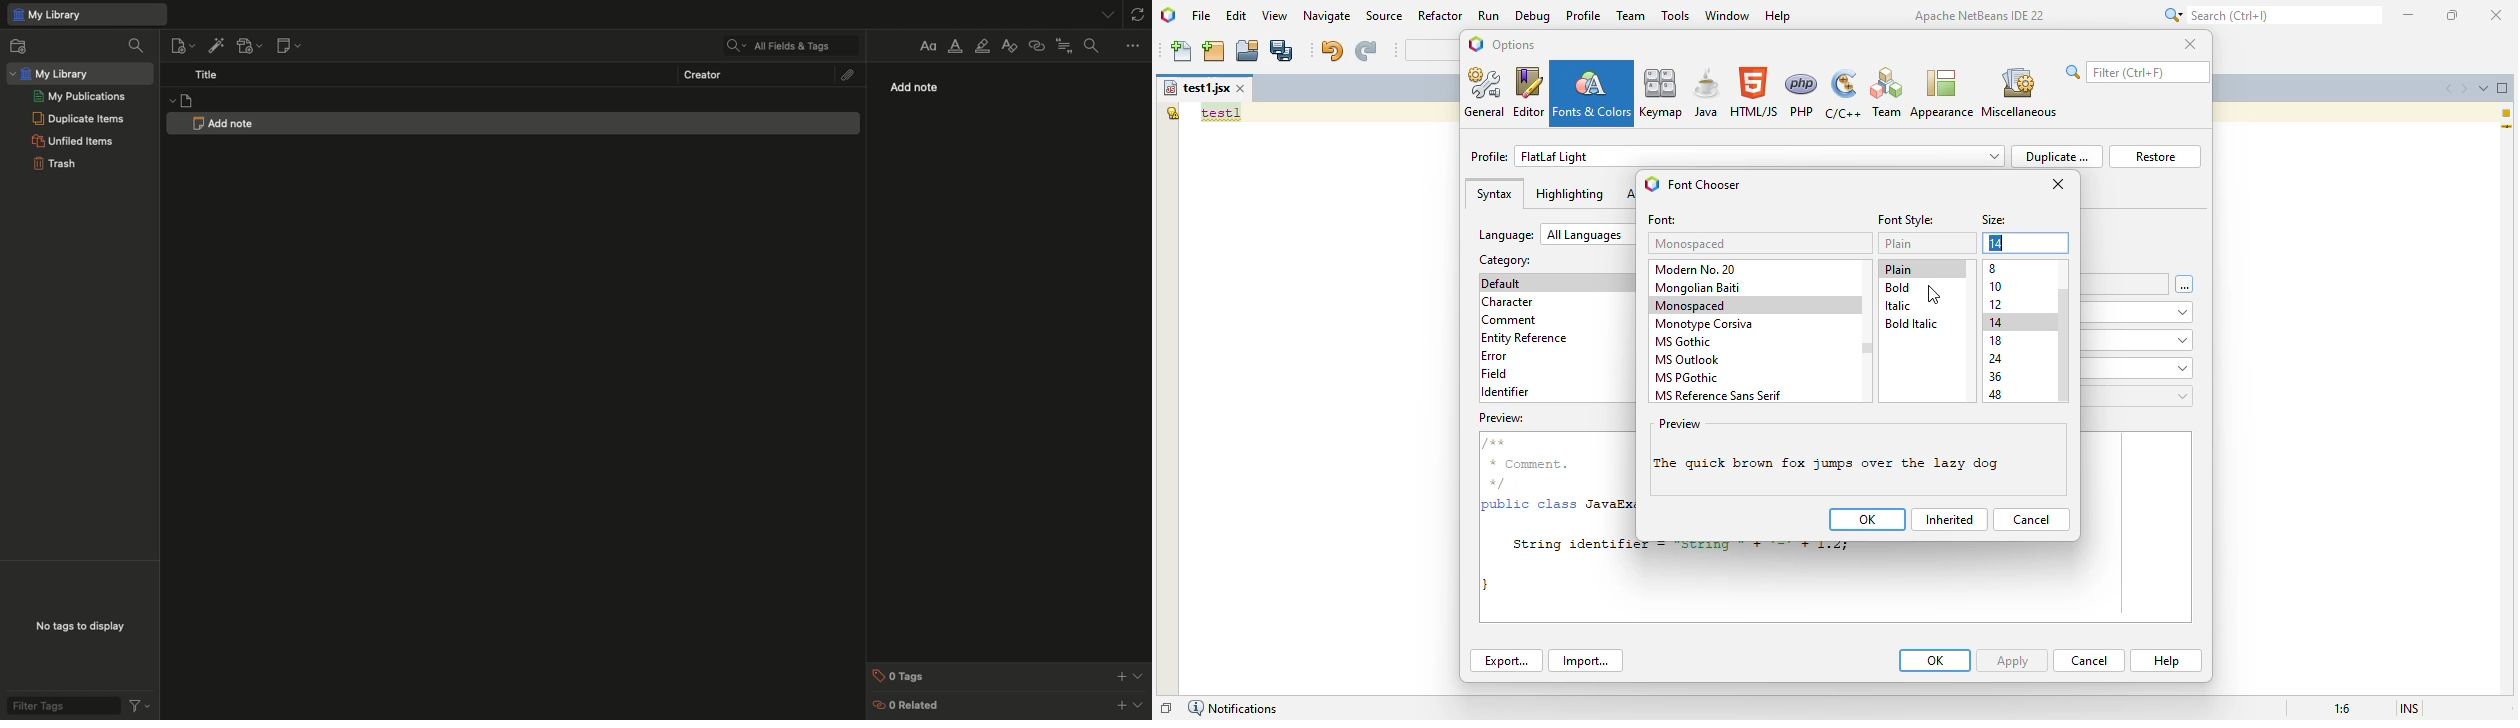 This screenshot has height=728, width=2520. I want to click on Add items by identifier, so click(214, 46).